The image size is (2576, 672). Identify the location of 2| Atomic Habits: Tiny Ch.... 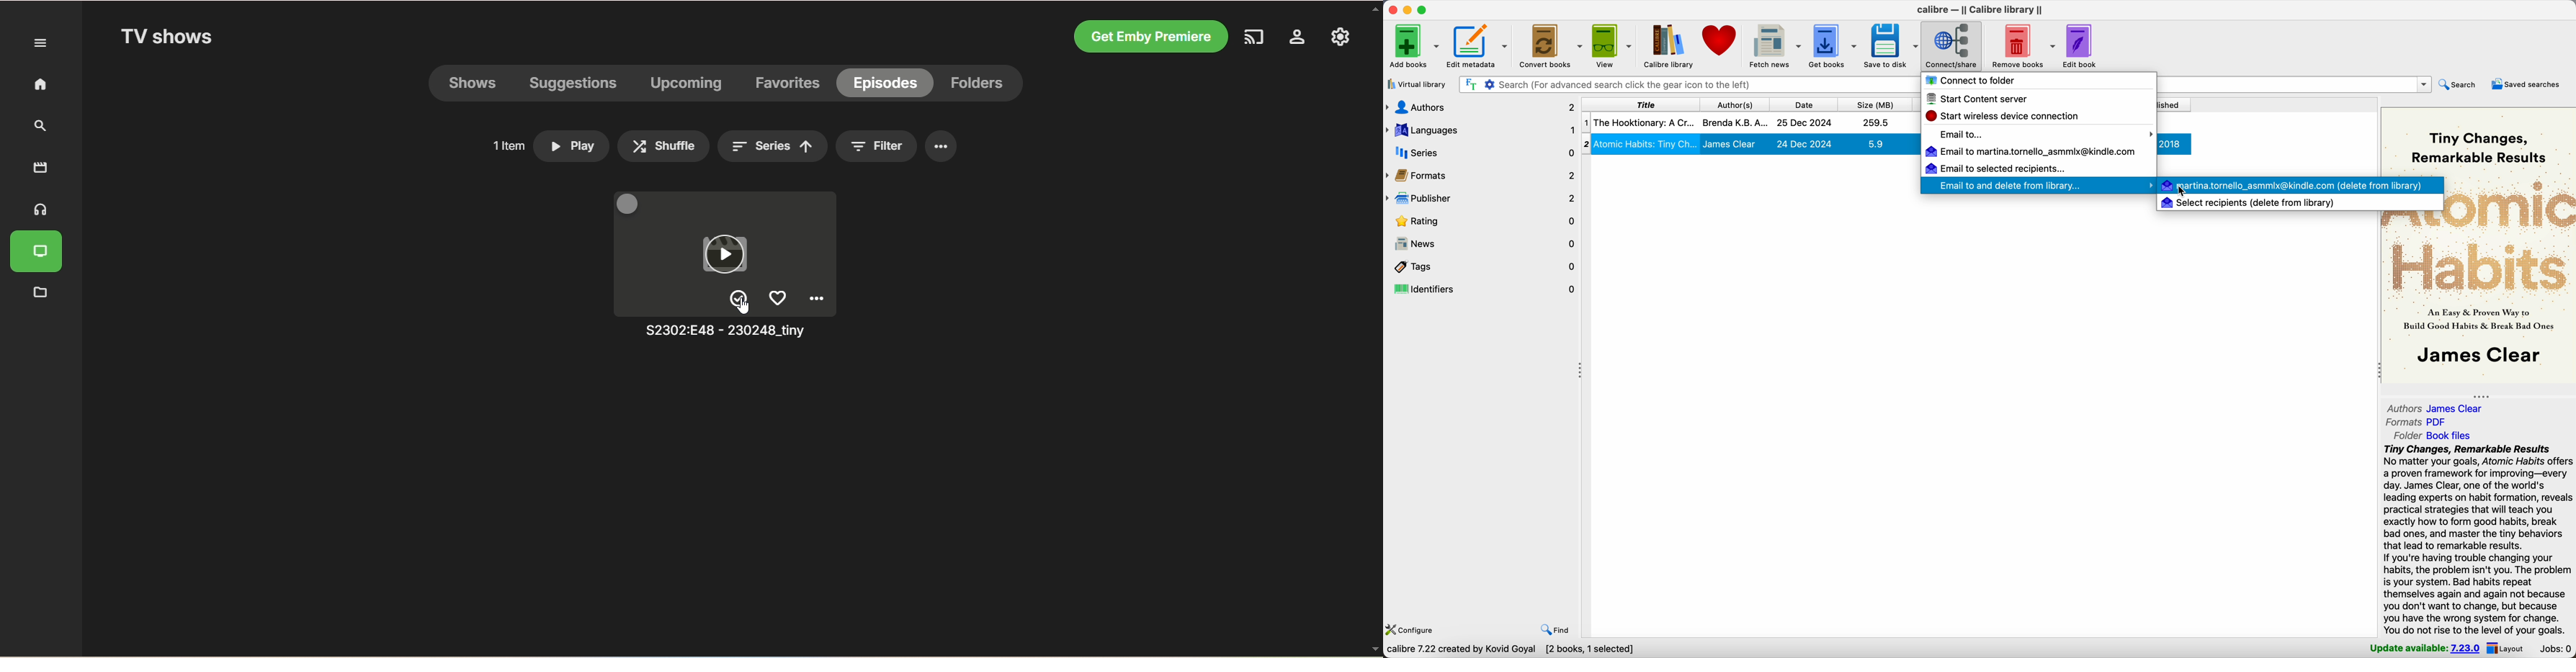
(1646, 143).